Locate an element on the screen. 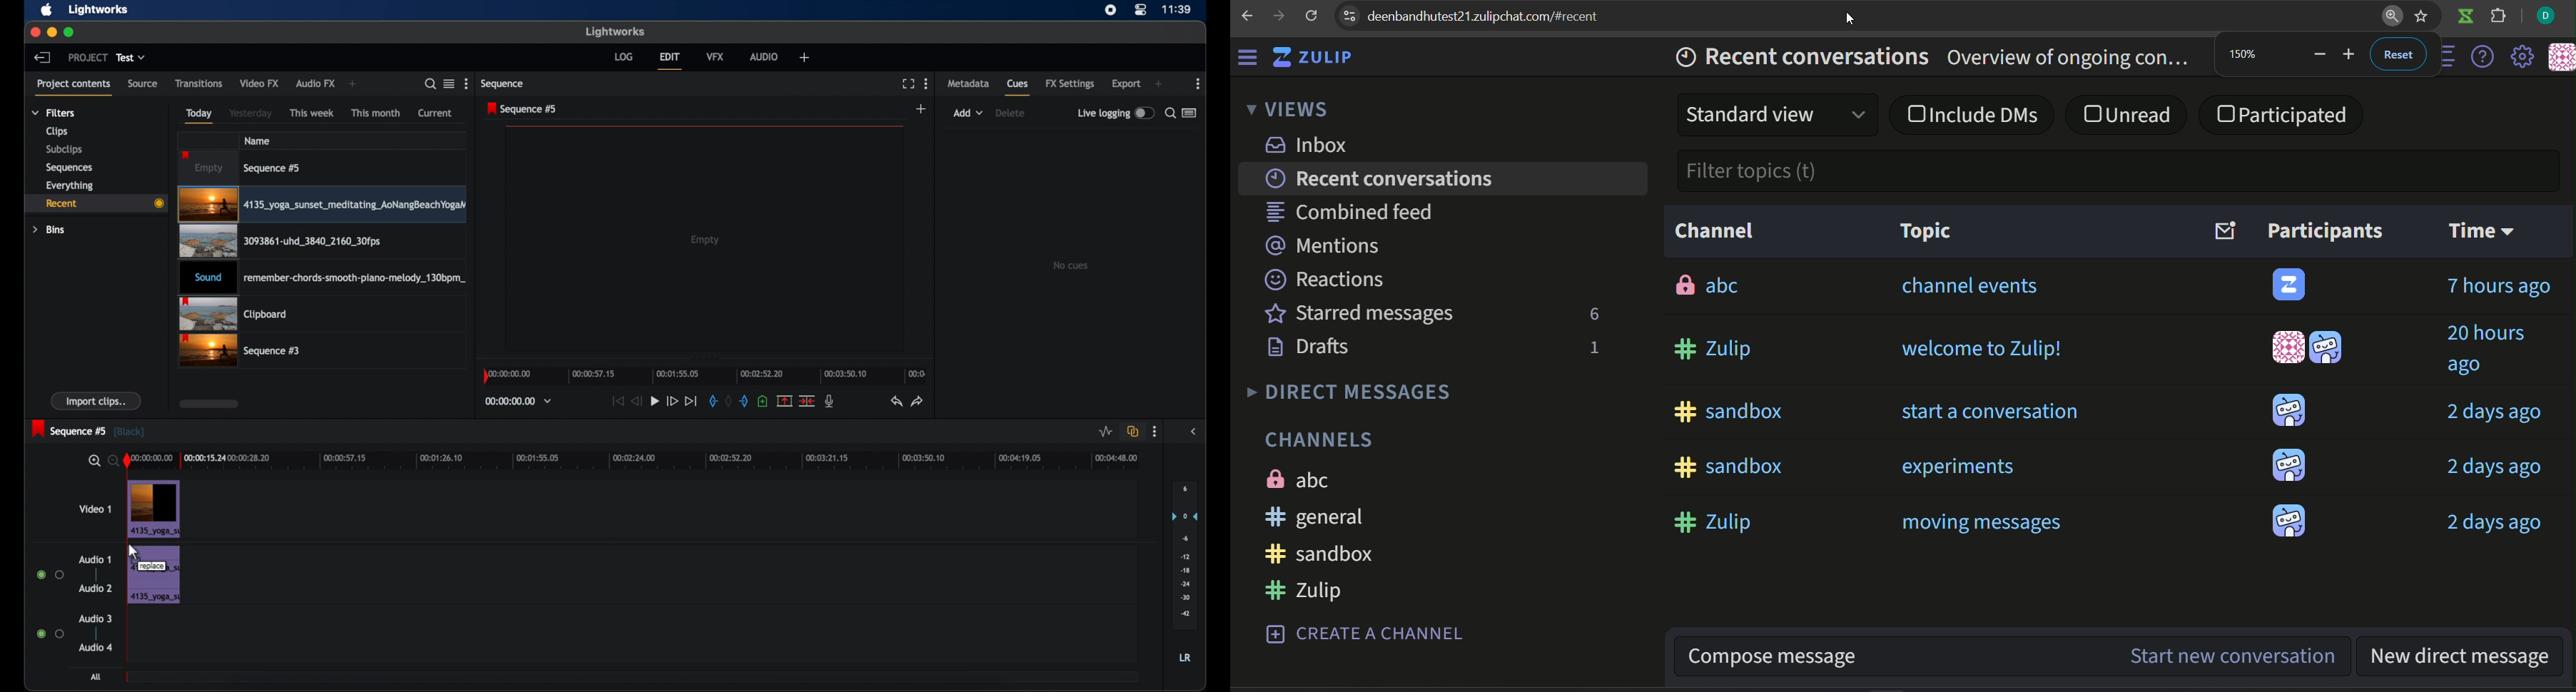  cursor is located at coordinates (1852, 18).